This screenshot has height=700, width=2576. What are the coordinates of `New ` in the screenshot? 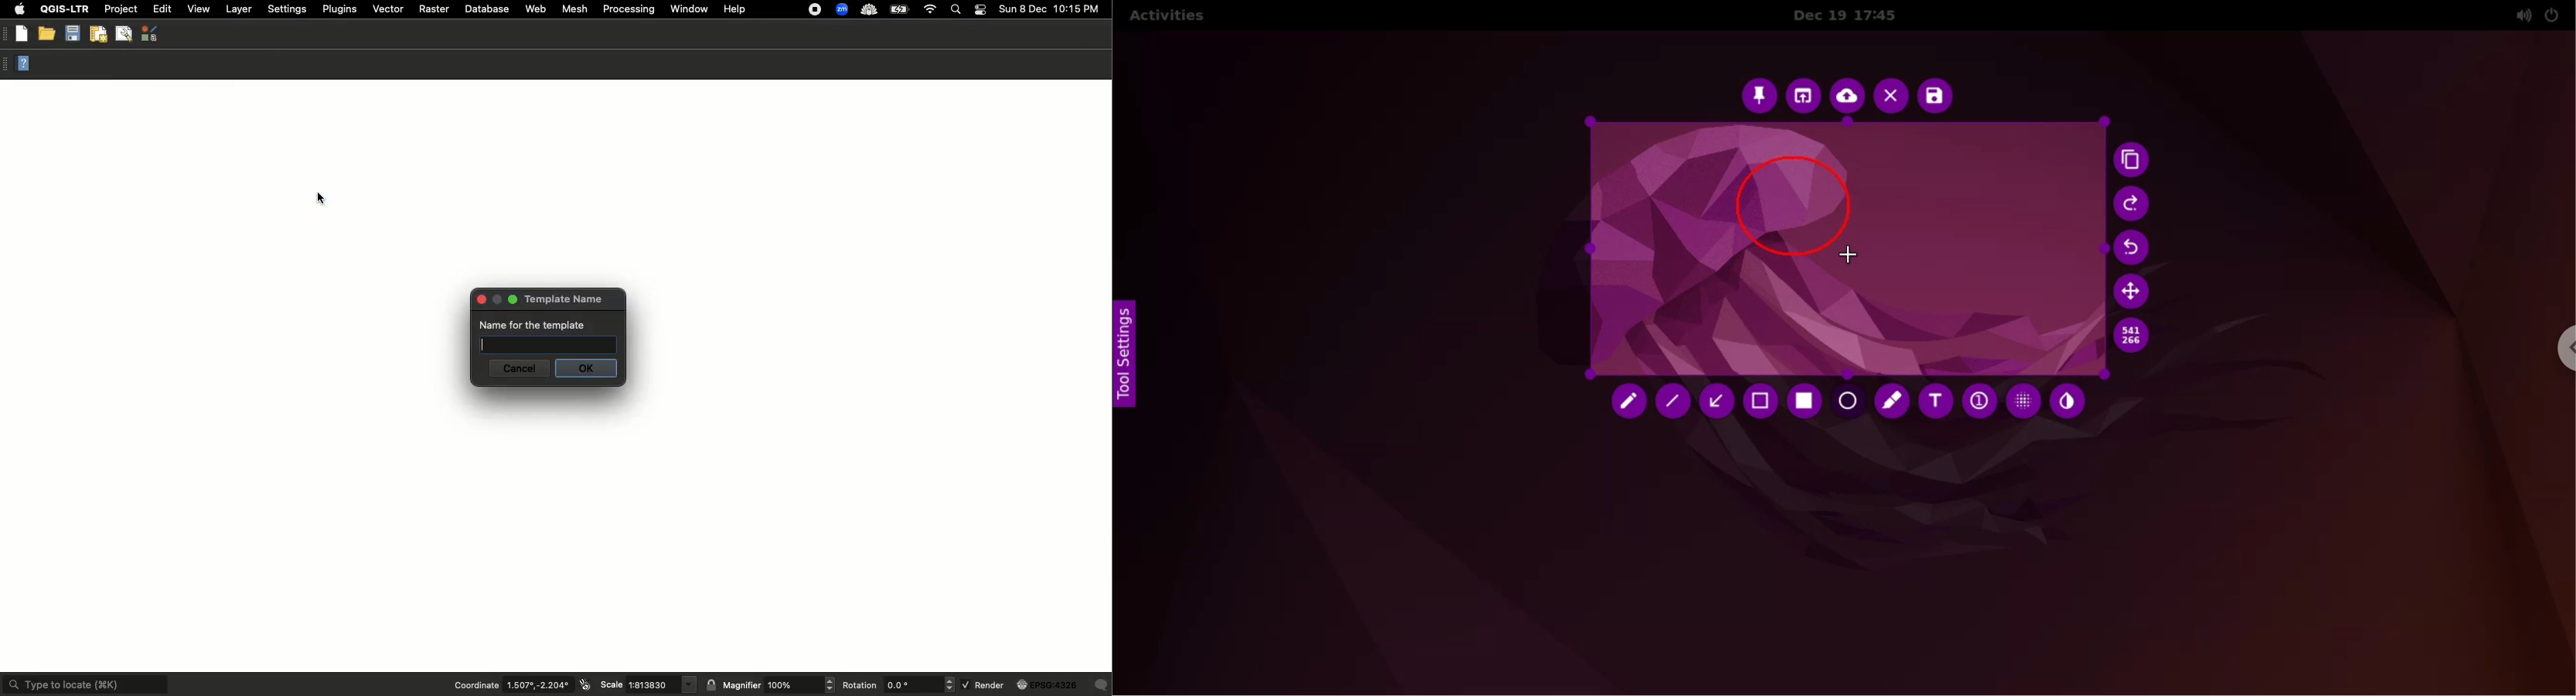 It's located at (19, 33).